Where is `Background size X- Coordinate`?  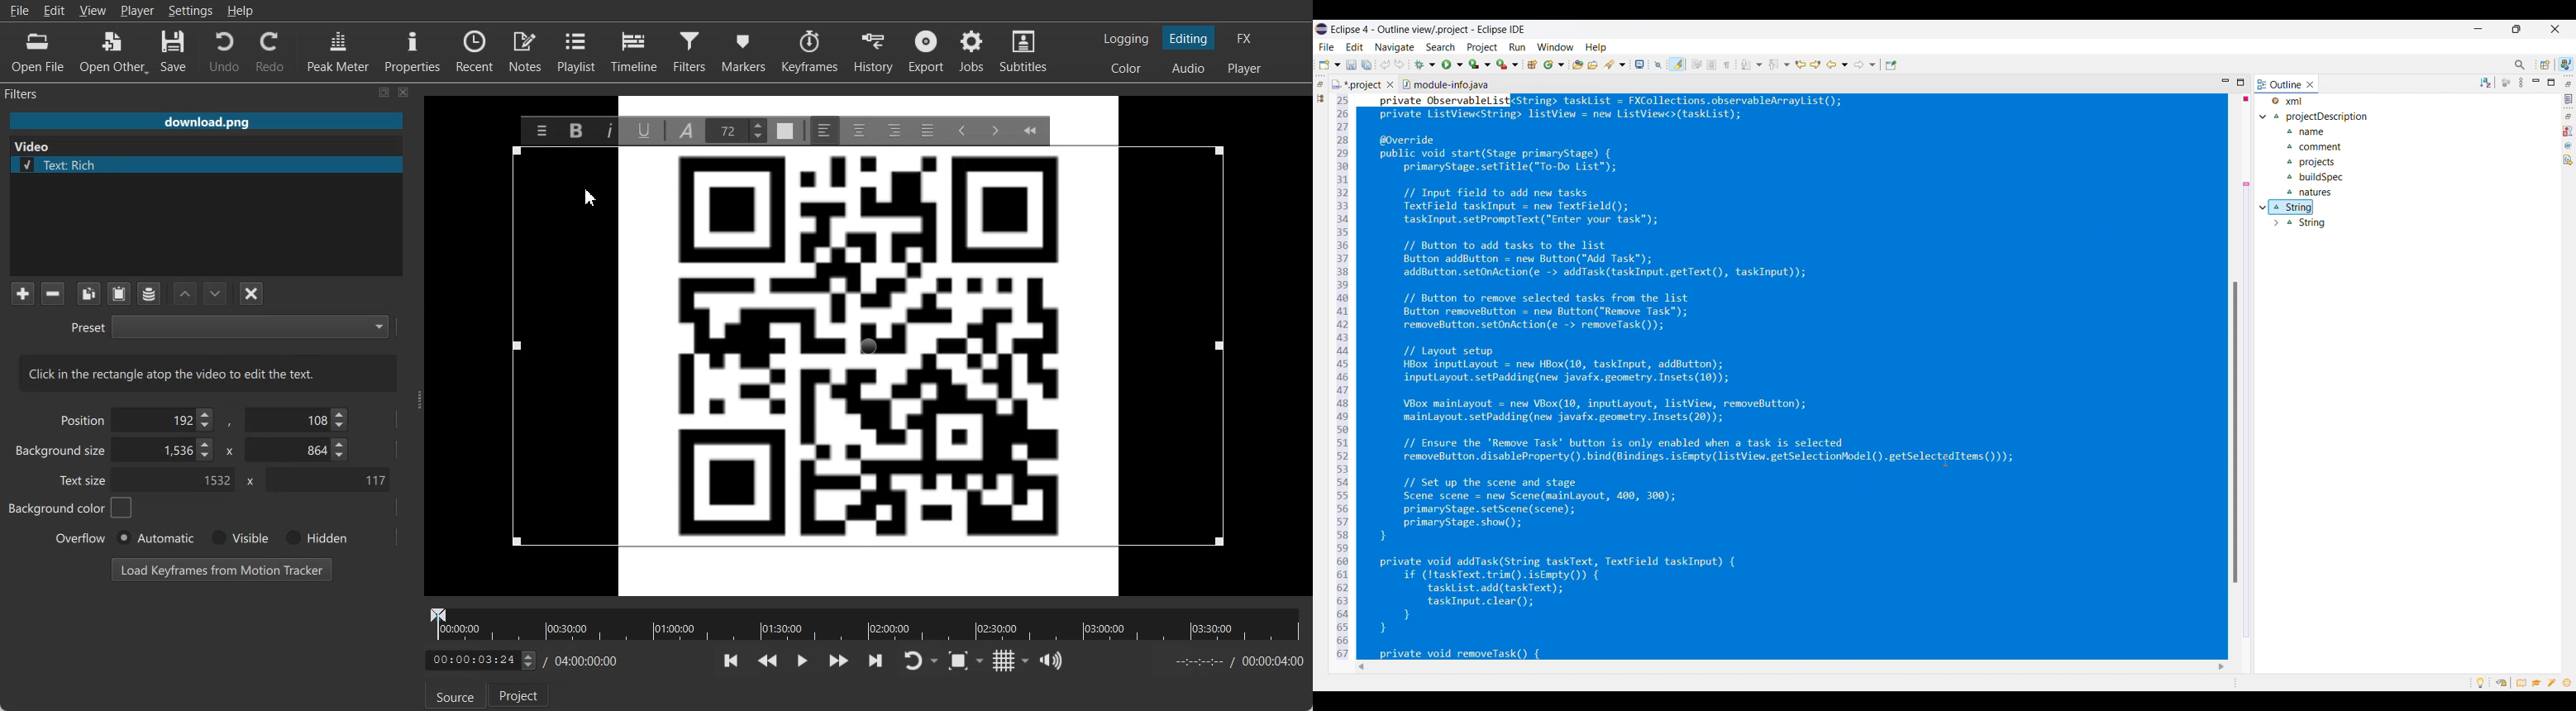 Background size X- Coordinate is located at coordinates (166, 452).